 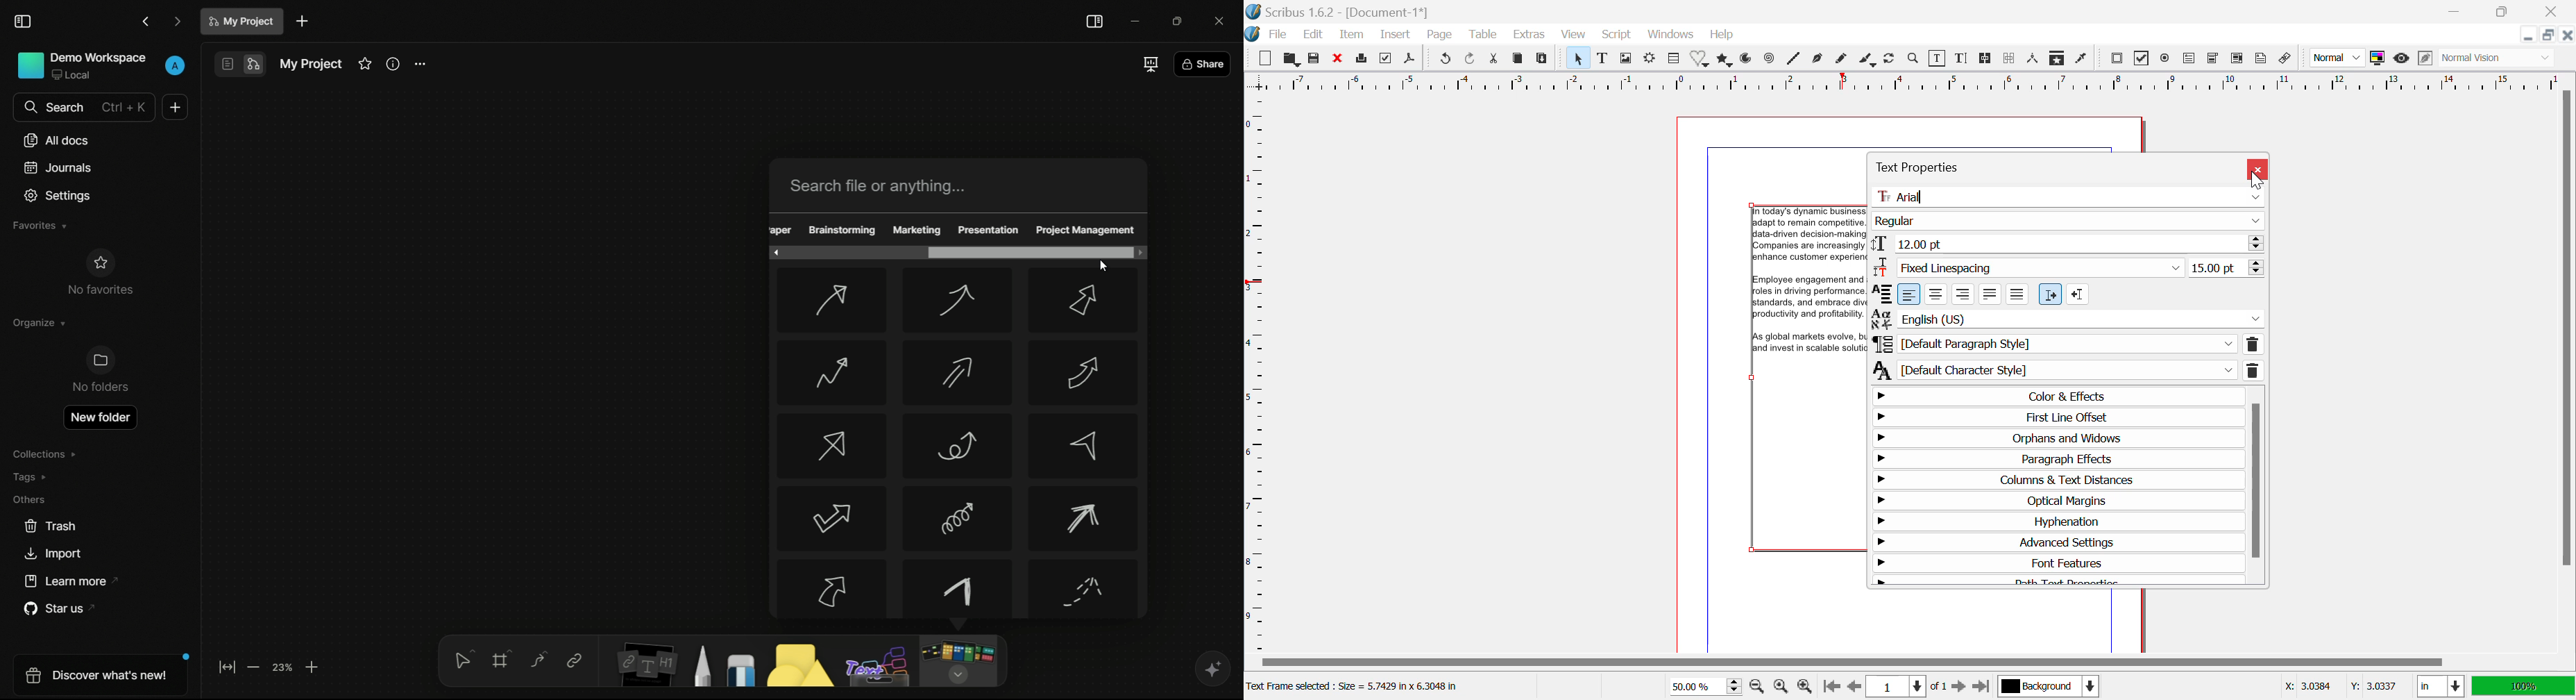 What do you see at coordinates (1911, 296) in the screenshot?
I see `Cursor on Left Align` at bounding box center [1911, 296].